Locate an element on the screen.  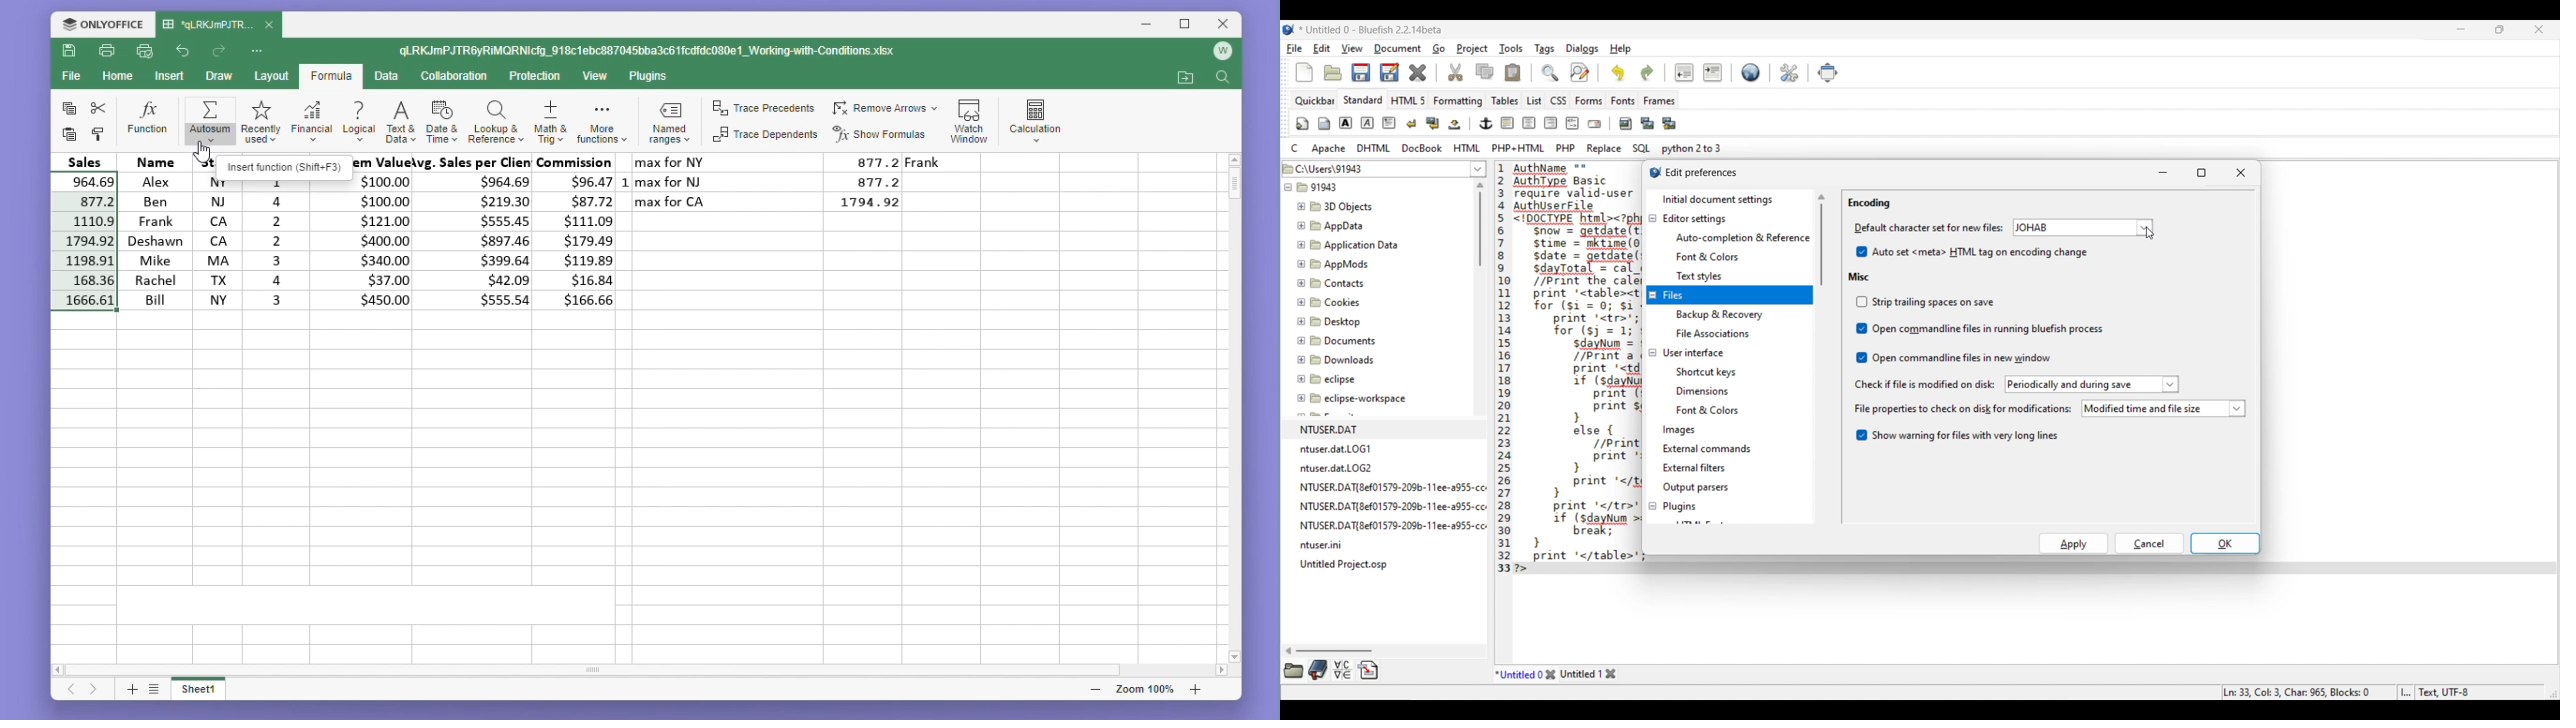
Plugins is located at coordinates (1680, 505).